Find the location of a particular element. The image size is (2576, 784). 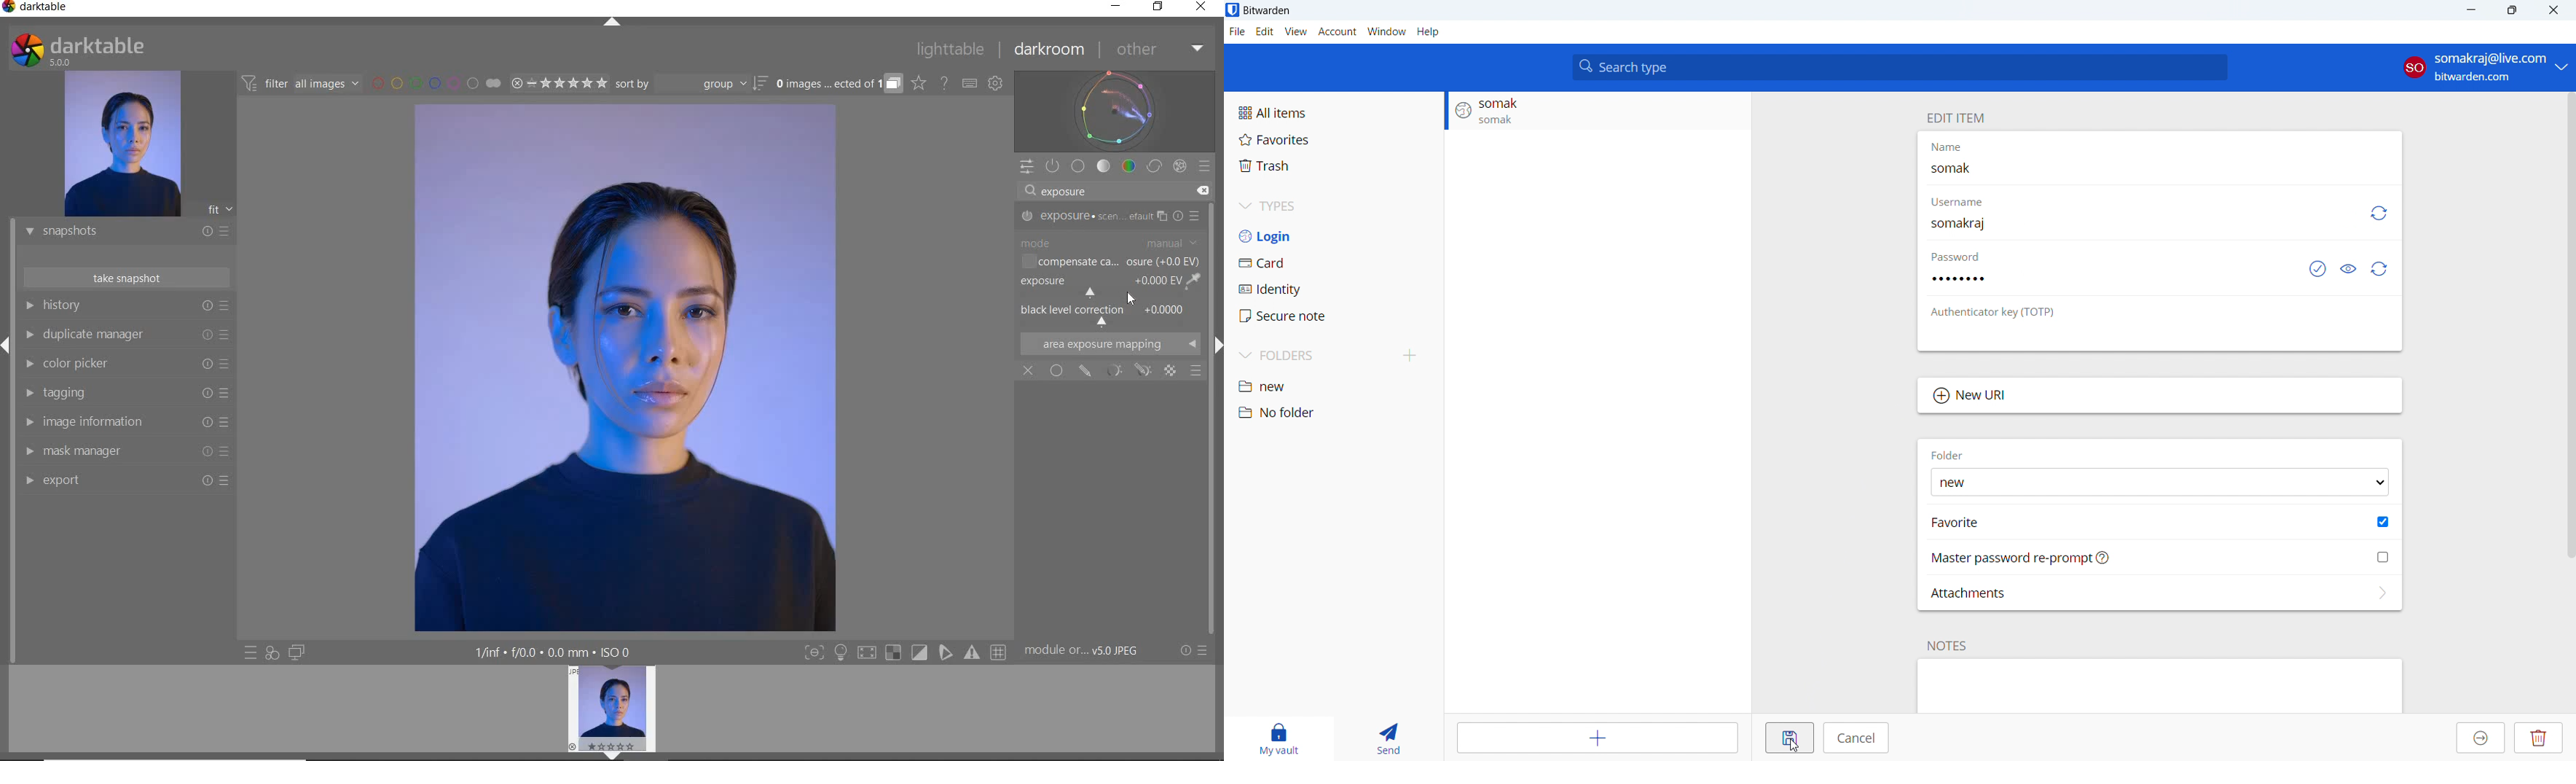

TONE is located at coordinates (1104, 166).